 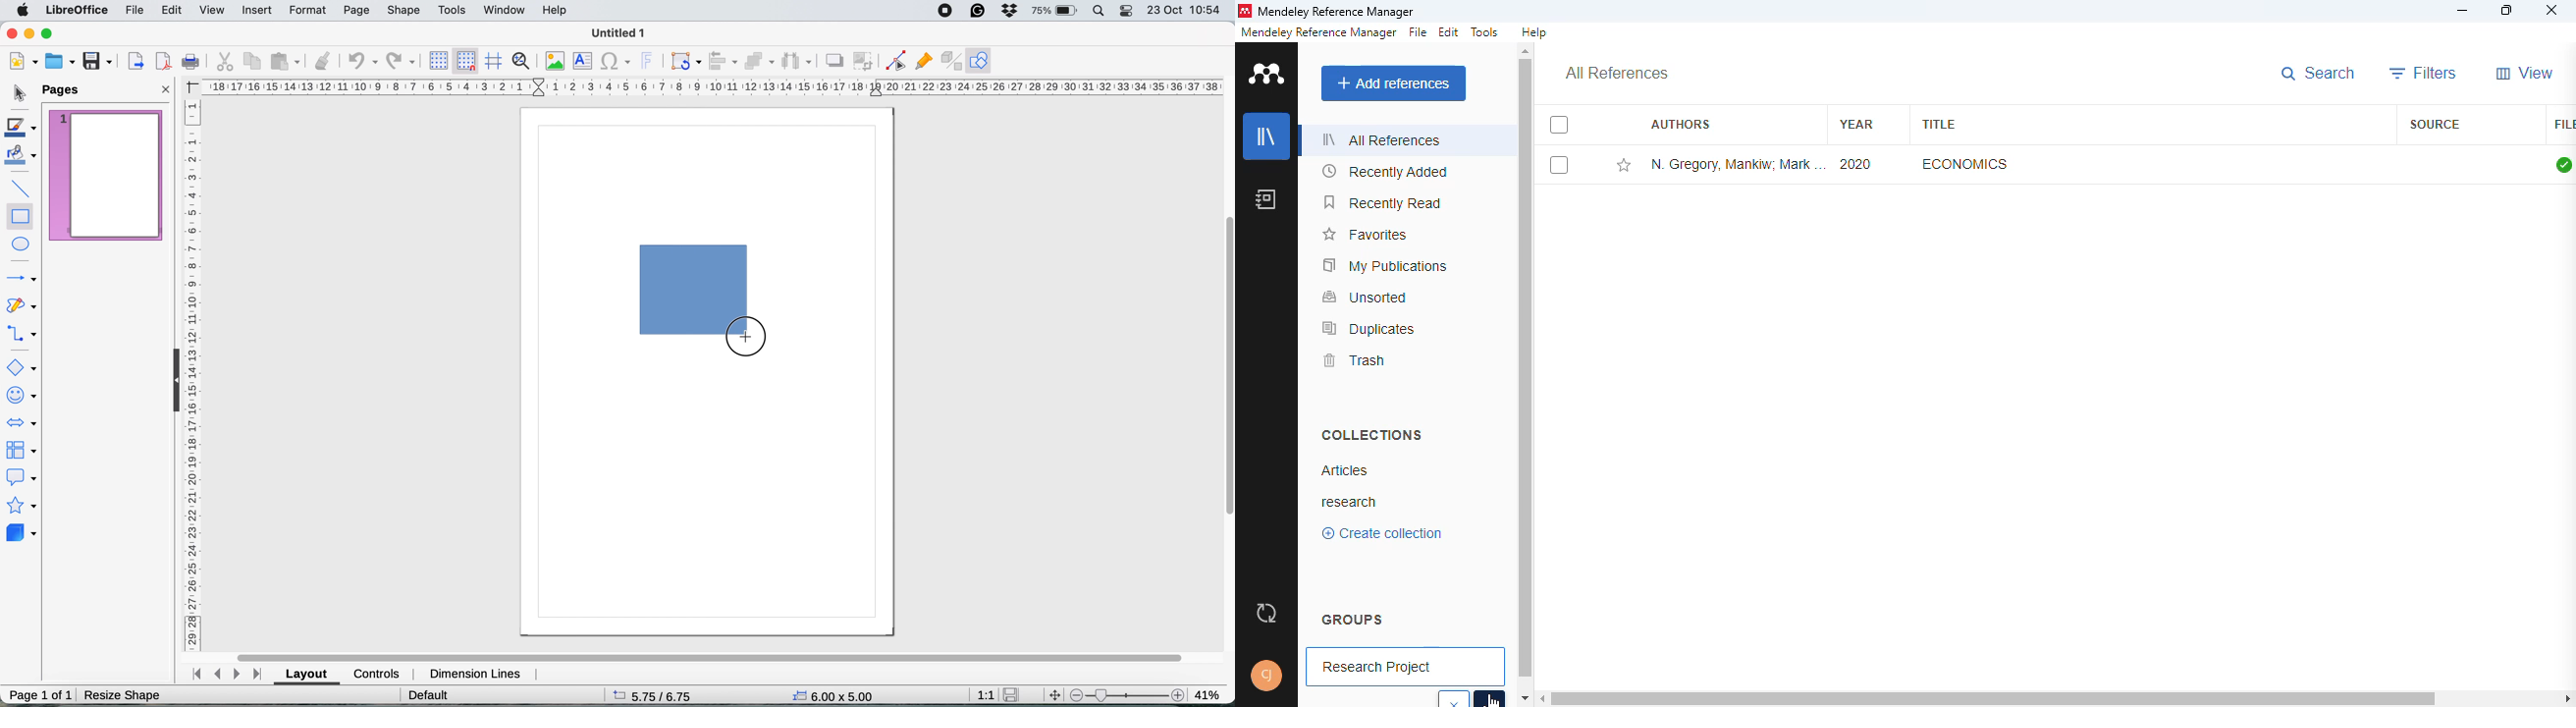 I want to click on library, so click(x=1266, y=136).